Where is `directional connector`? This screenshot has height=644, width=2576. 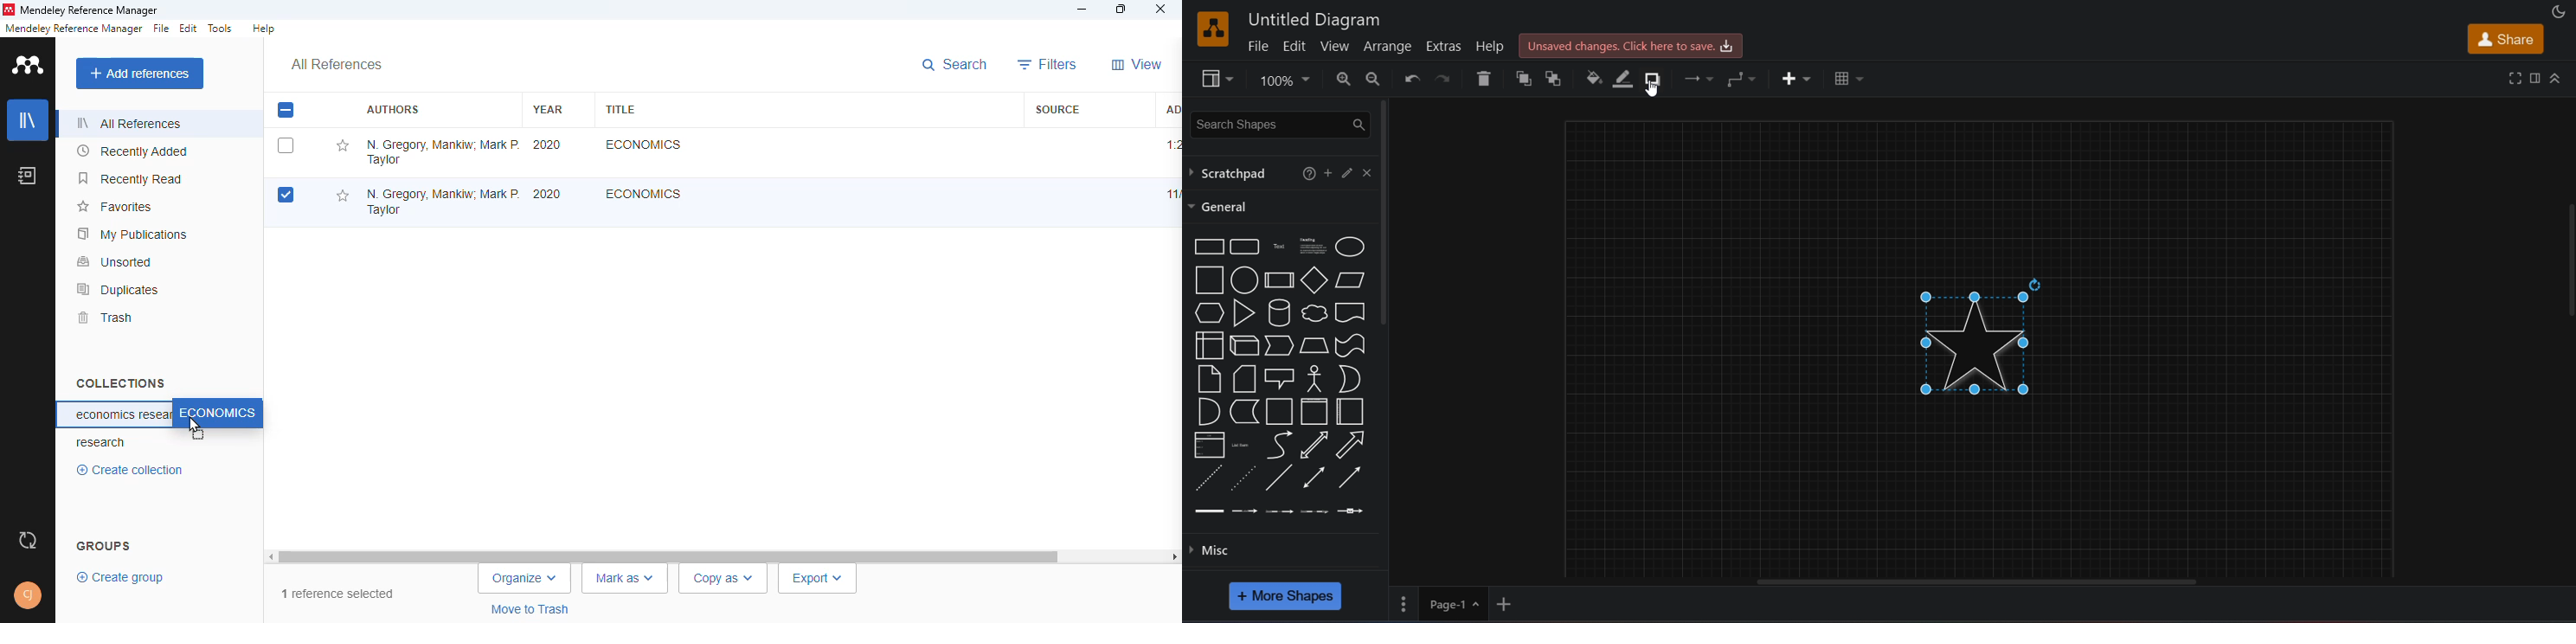 directional connector is located at coordinates (1348, 479).